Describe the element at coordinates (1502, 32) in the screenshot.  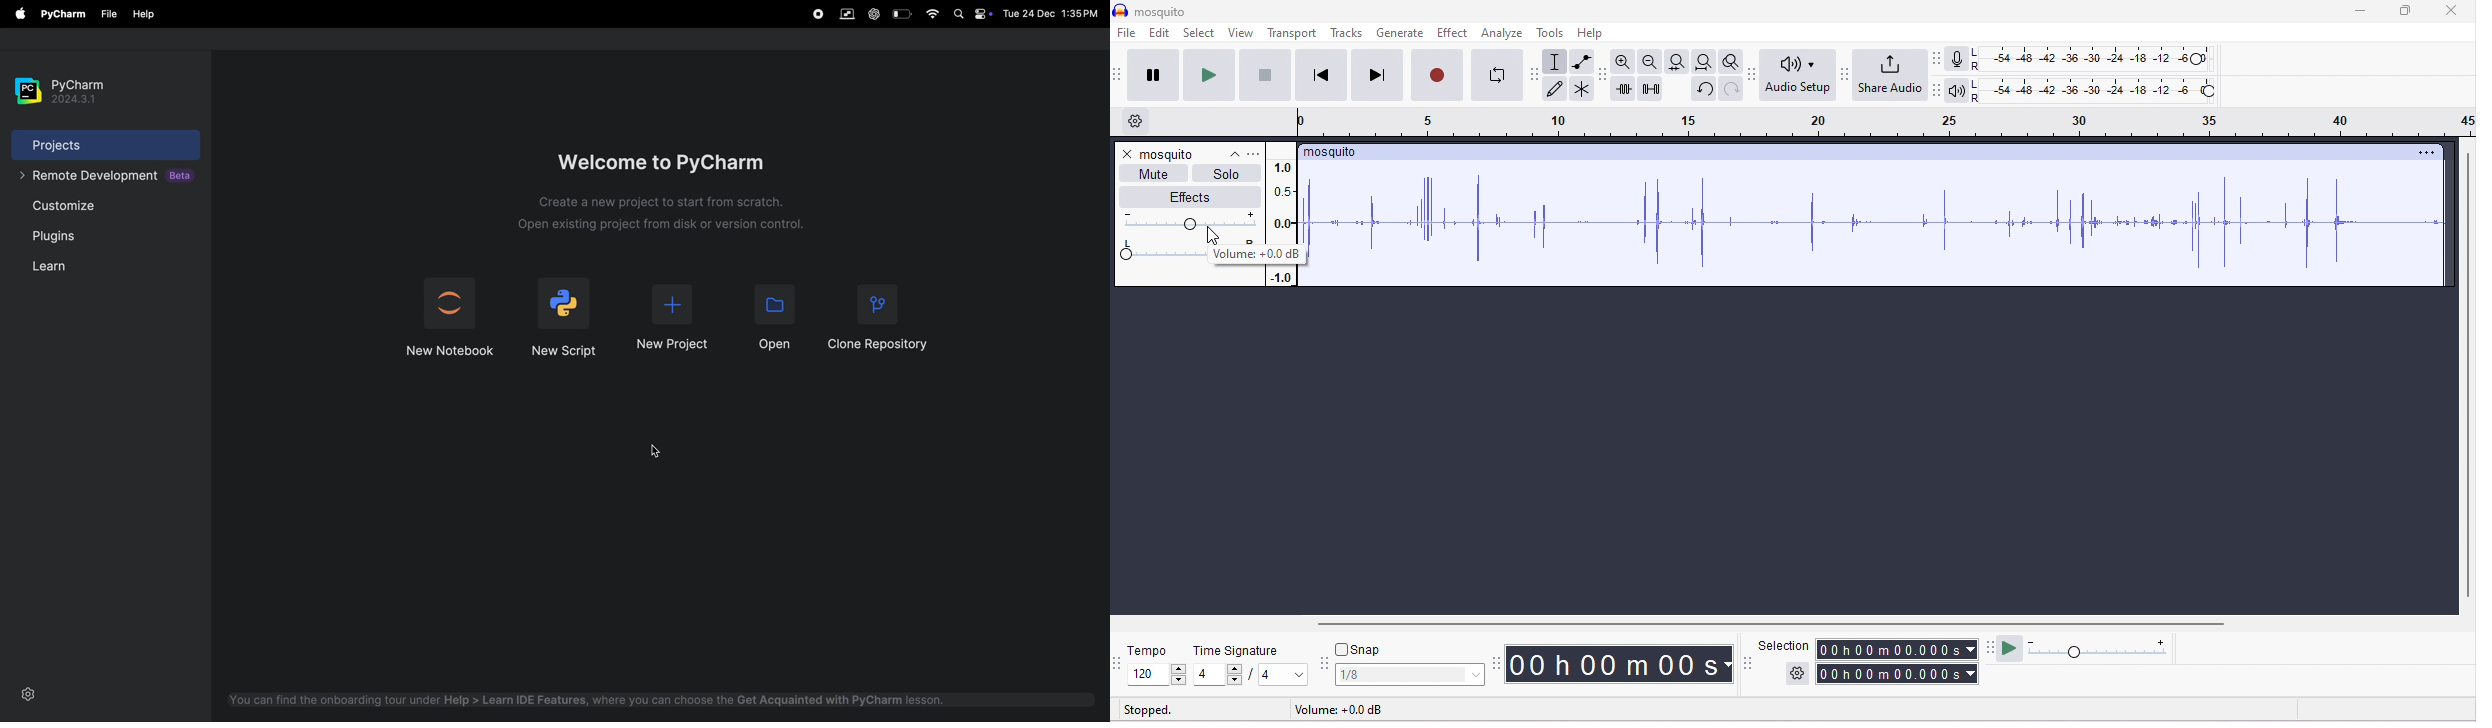
I see `analyze` at that location.